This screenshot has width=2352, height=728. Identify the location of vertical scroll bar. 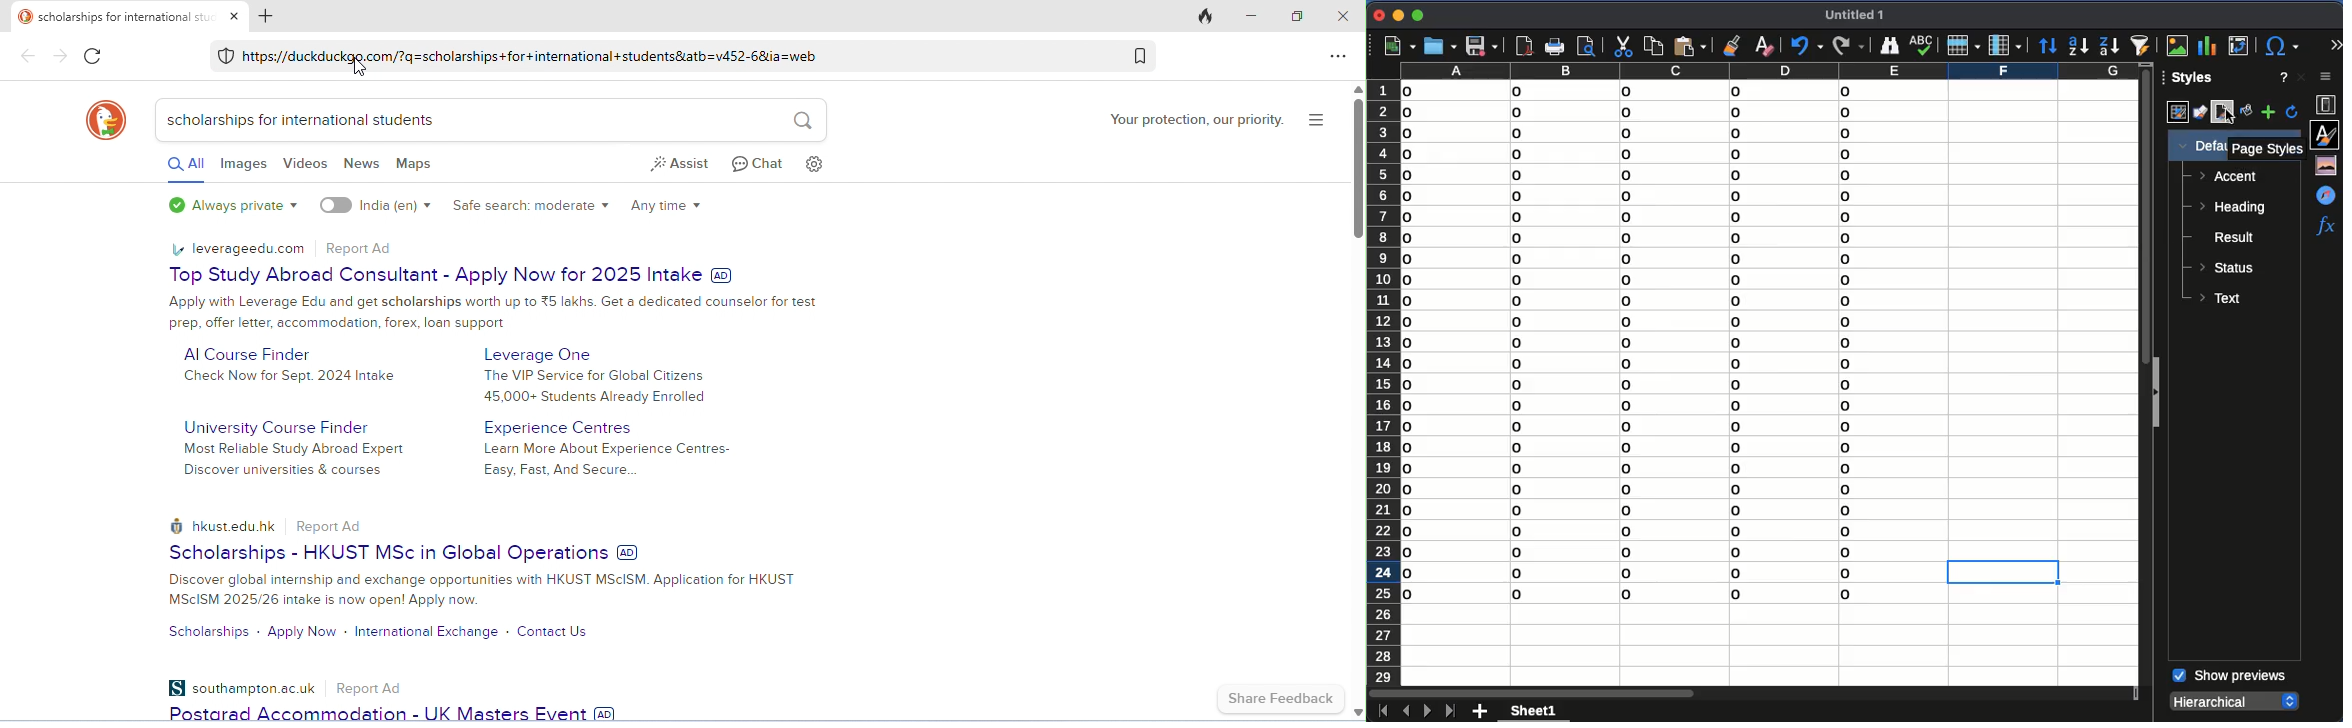
(2140, 216).